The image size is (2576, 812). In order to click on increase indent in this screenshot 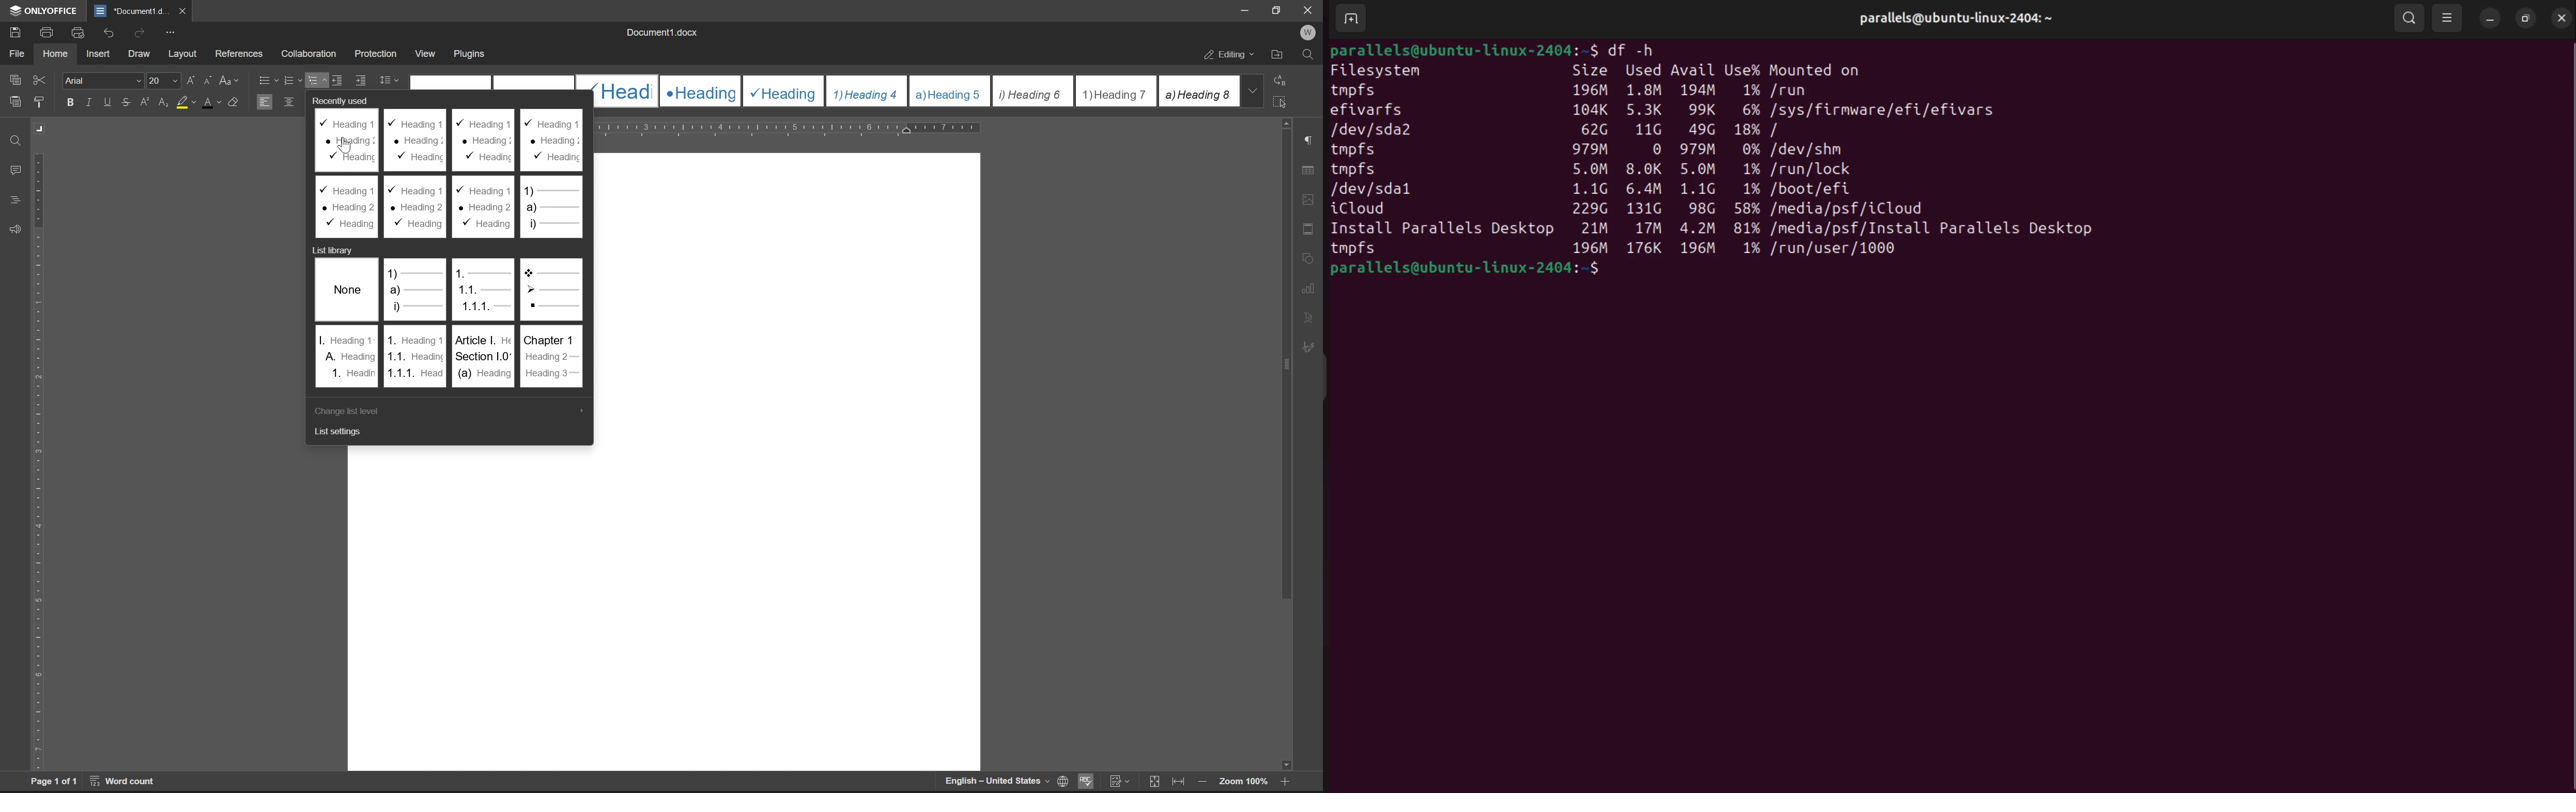, I will do `click(361, 81)`.